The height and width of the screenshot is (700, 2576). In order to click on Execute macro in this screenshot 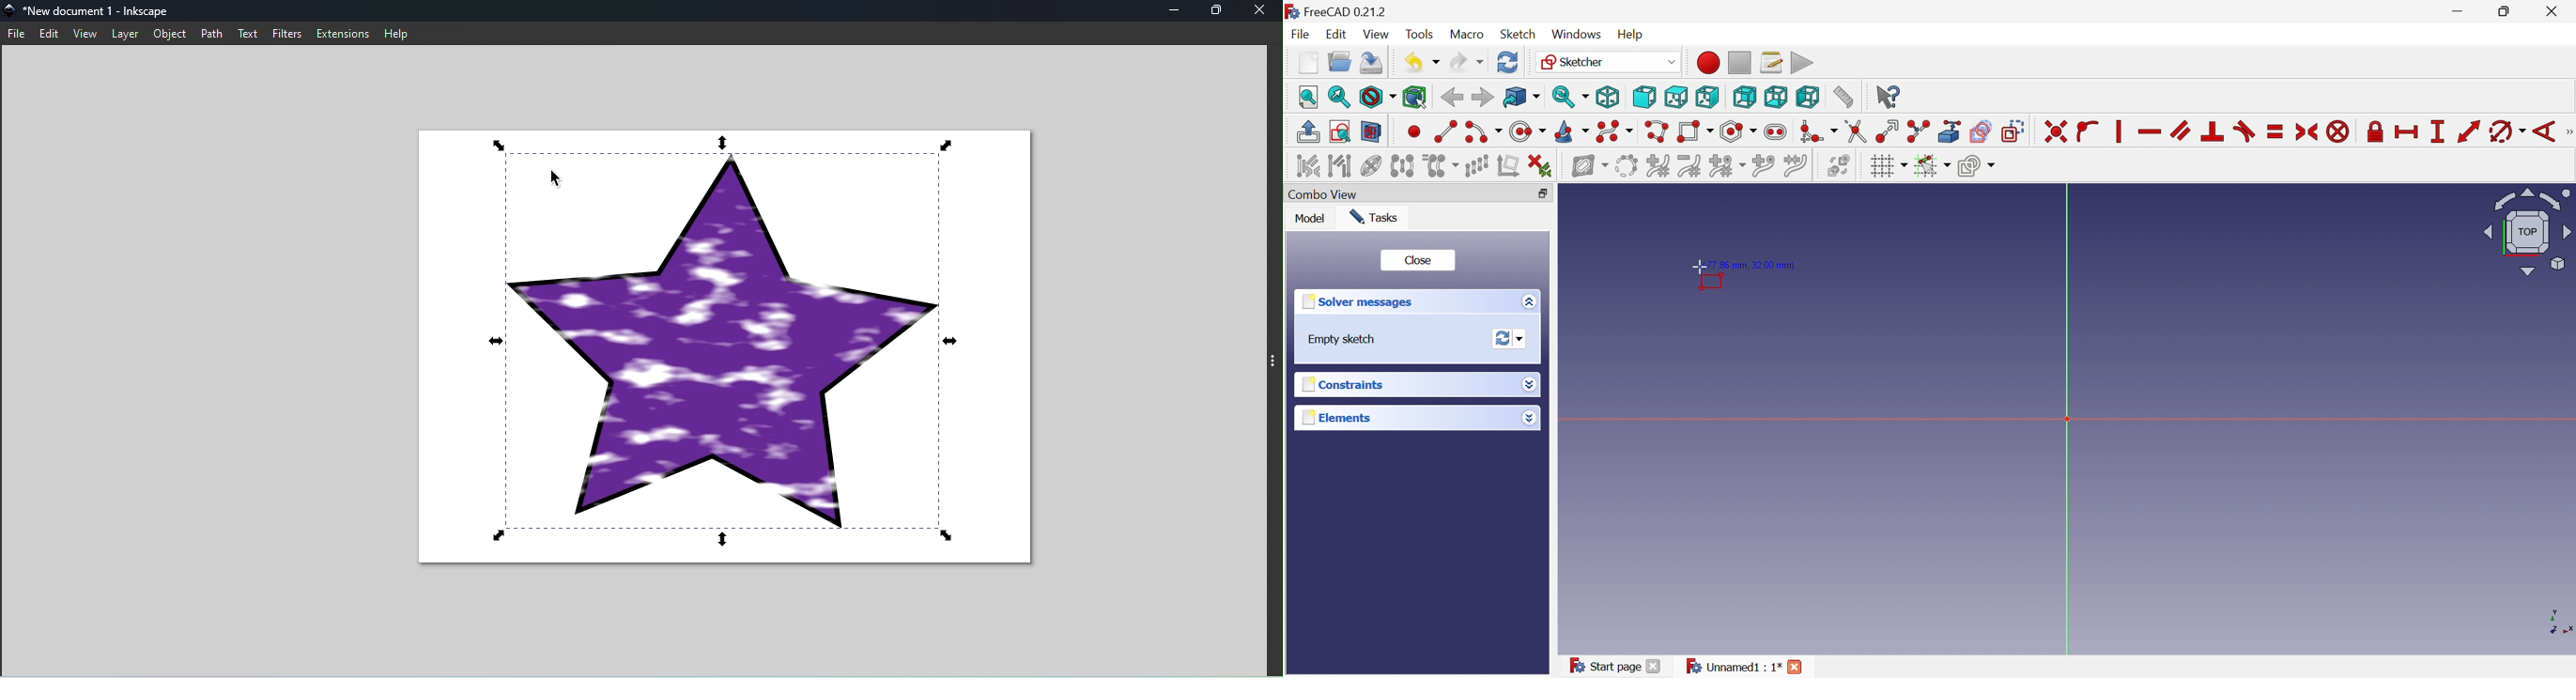, I will do `click(1802, 63)`.